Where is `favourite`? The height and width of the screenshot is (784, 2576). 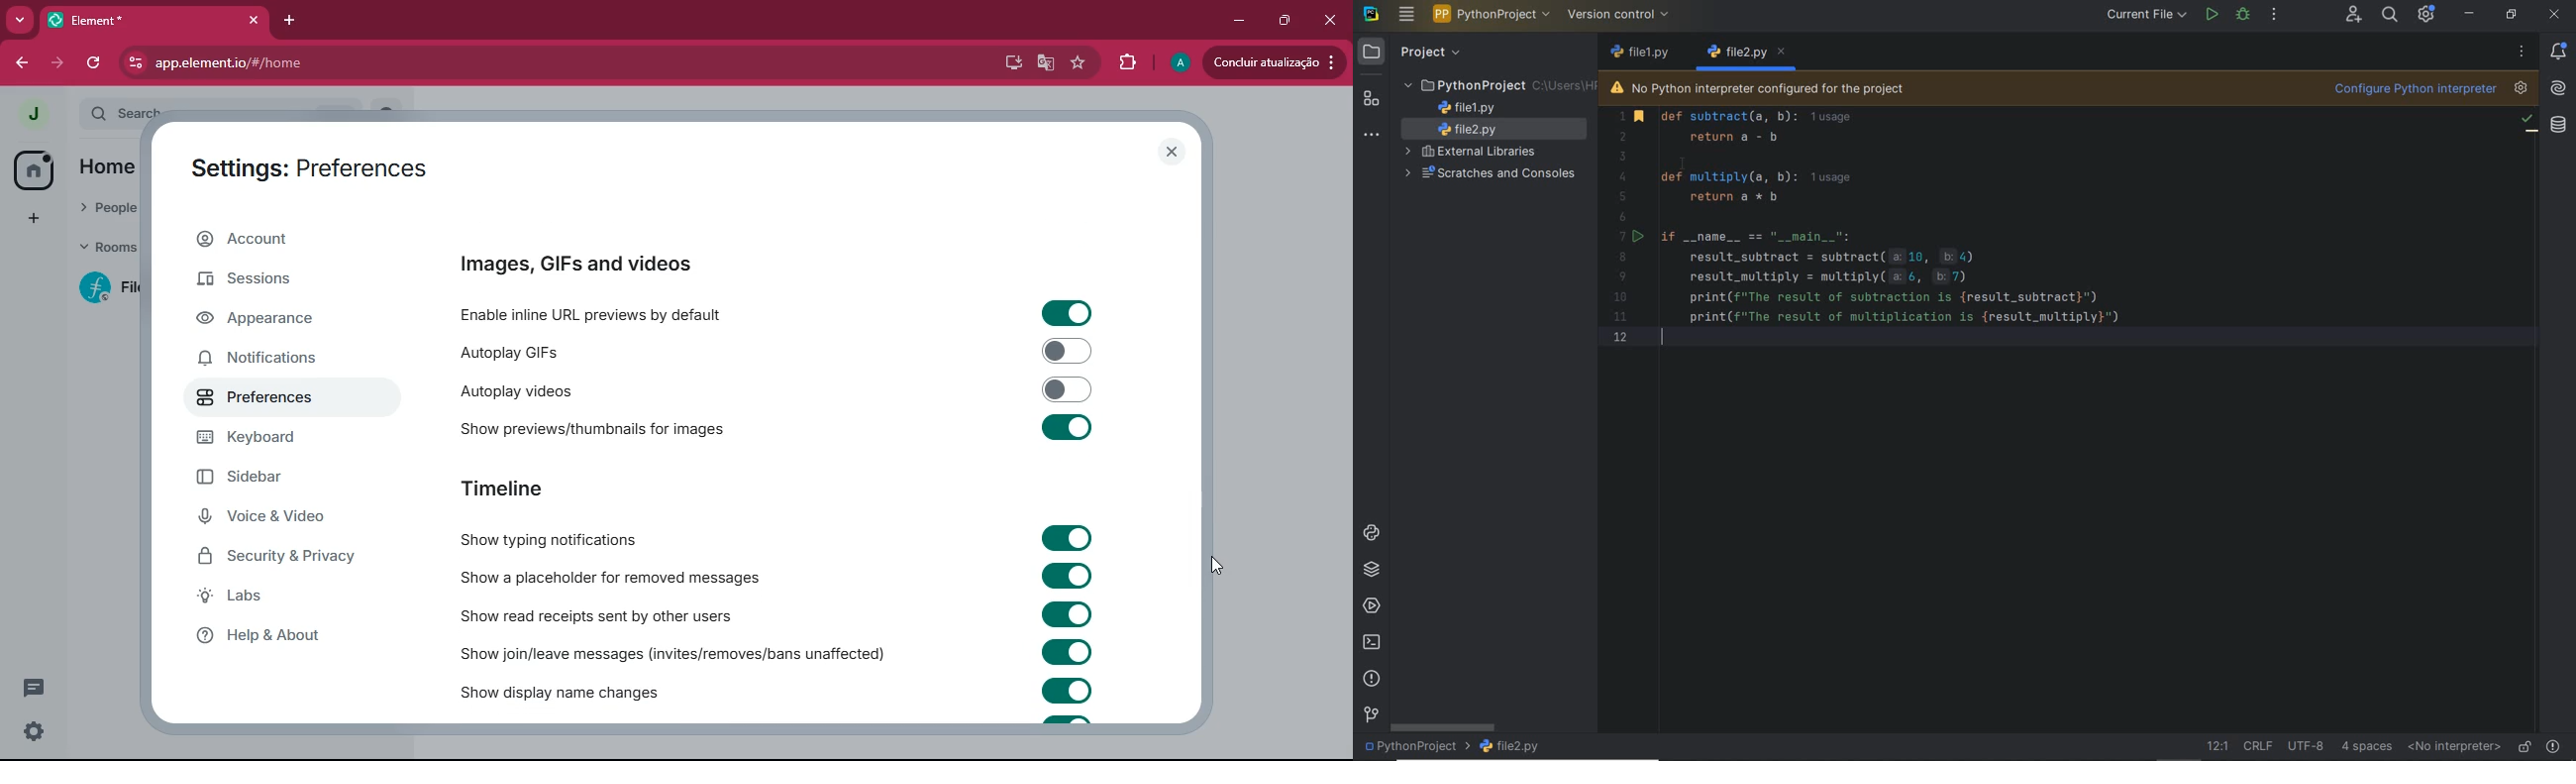
favourite is located at coordinates (1080, 64).